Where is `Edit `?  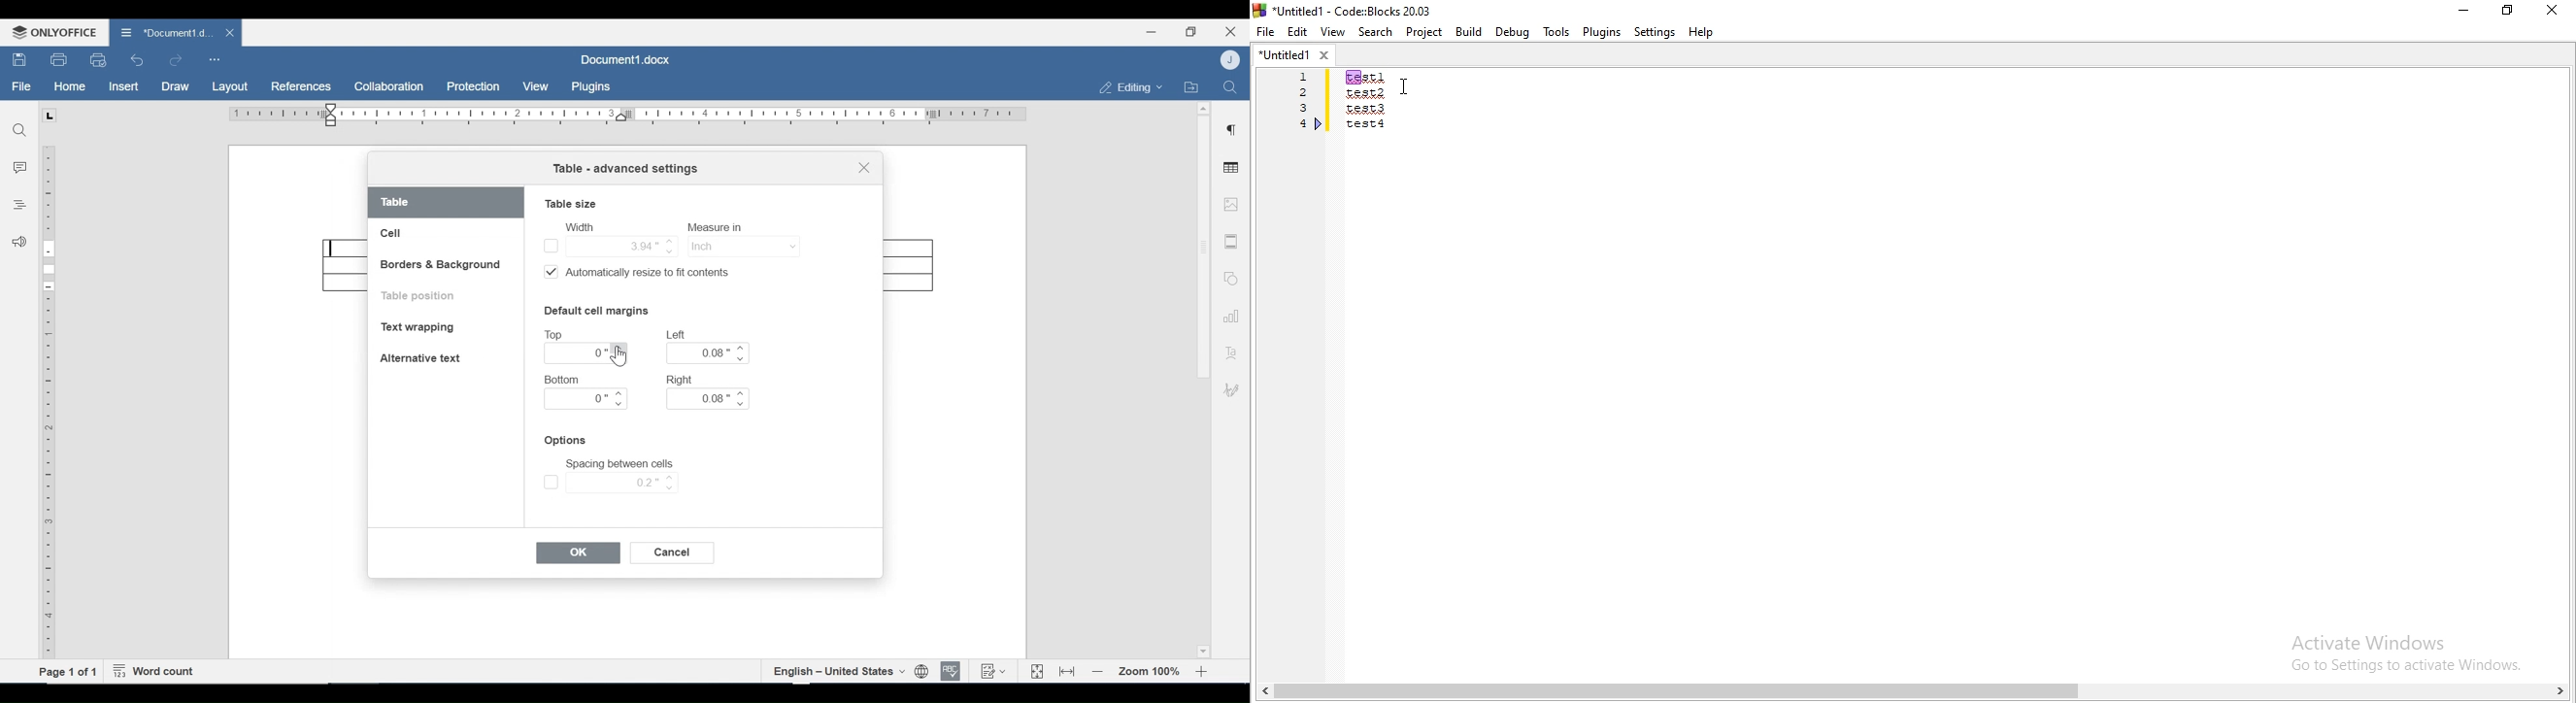
Edit  is located at coordinates (1298, 32).